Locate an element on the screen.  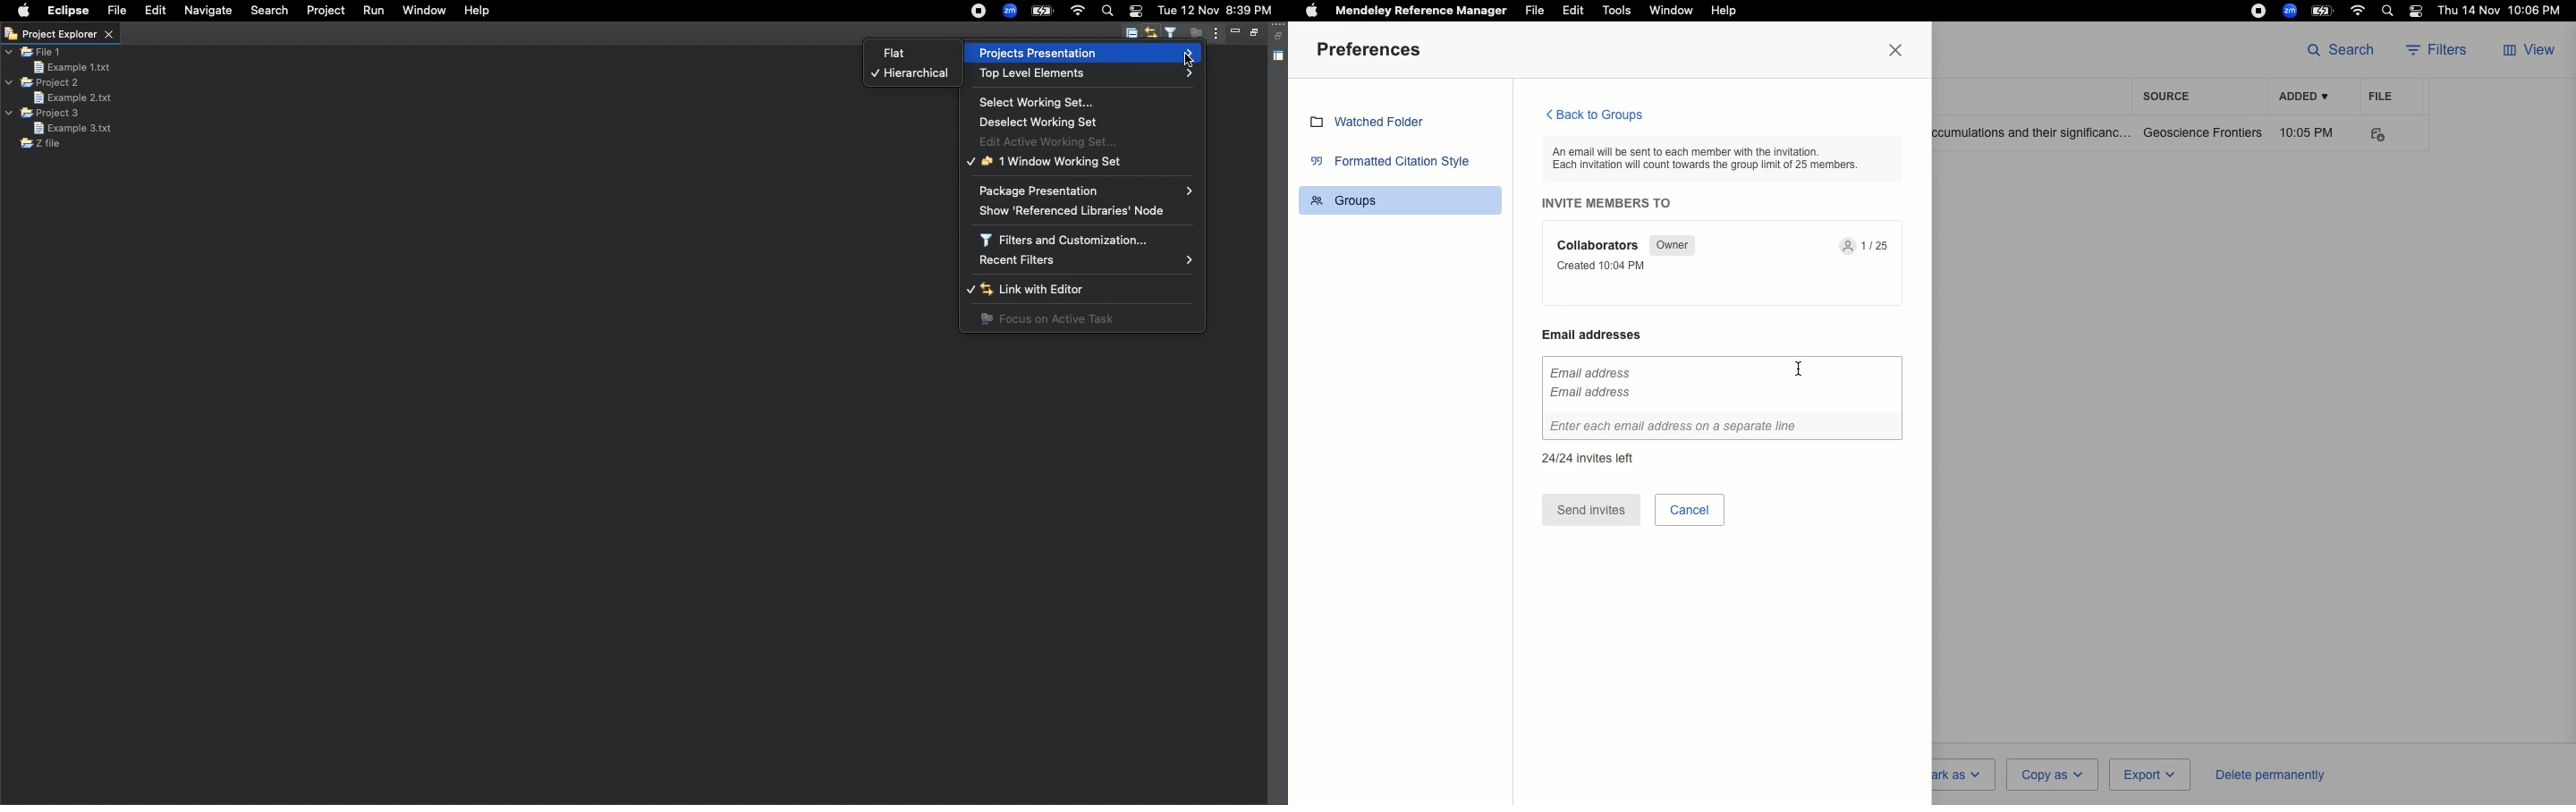
Collaborators is located at coordinates (1600, 245).